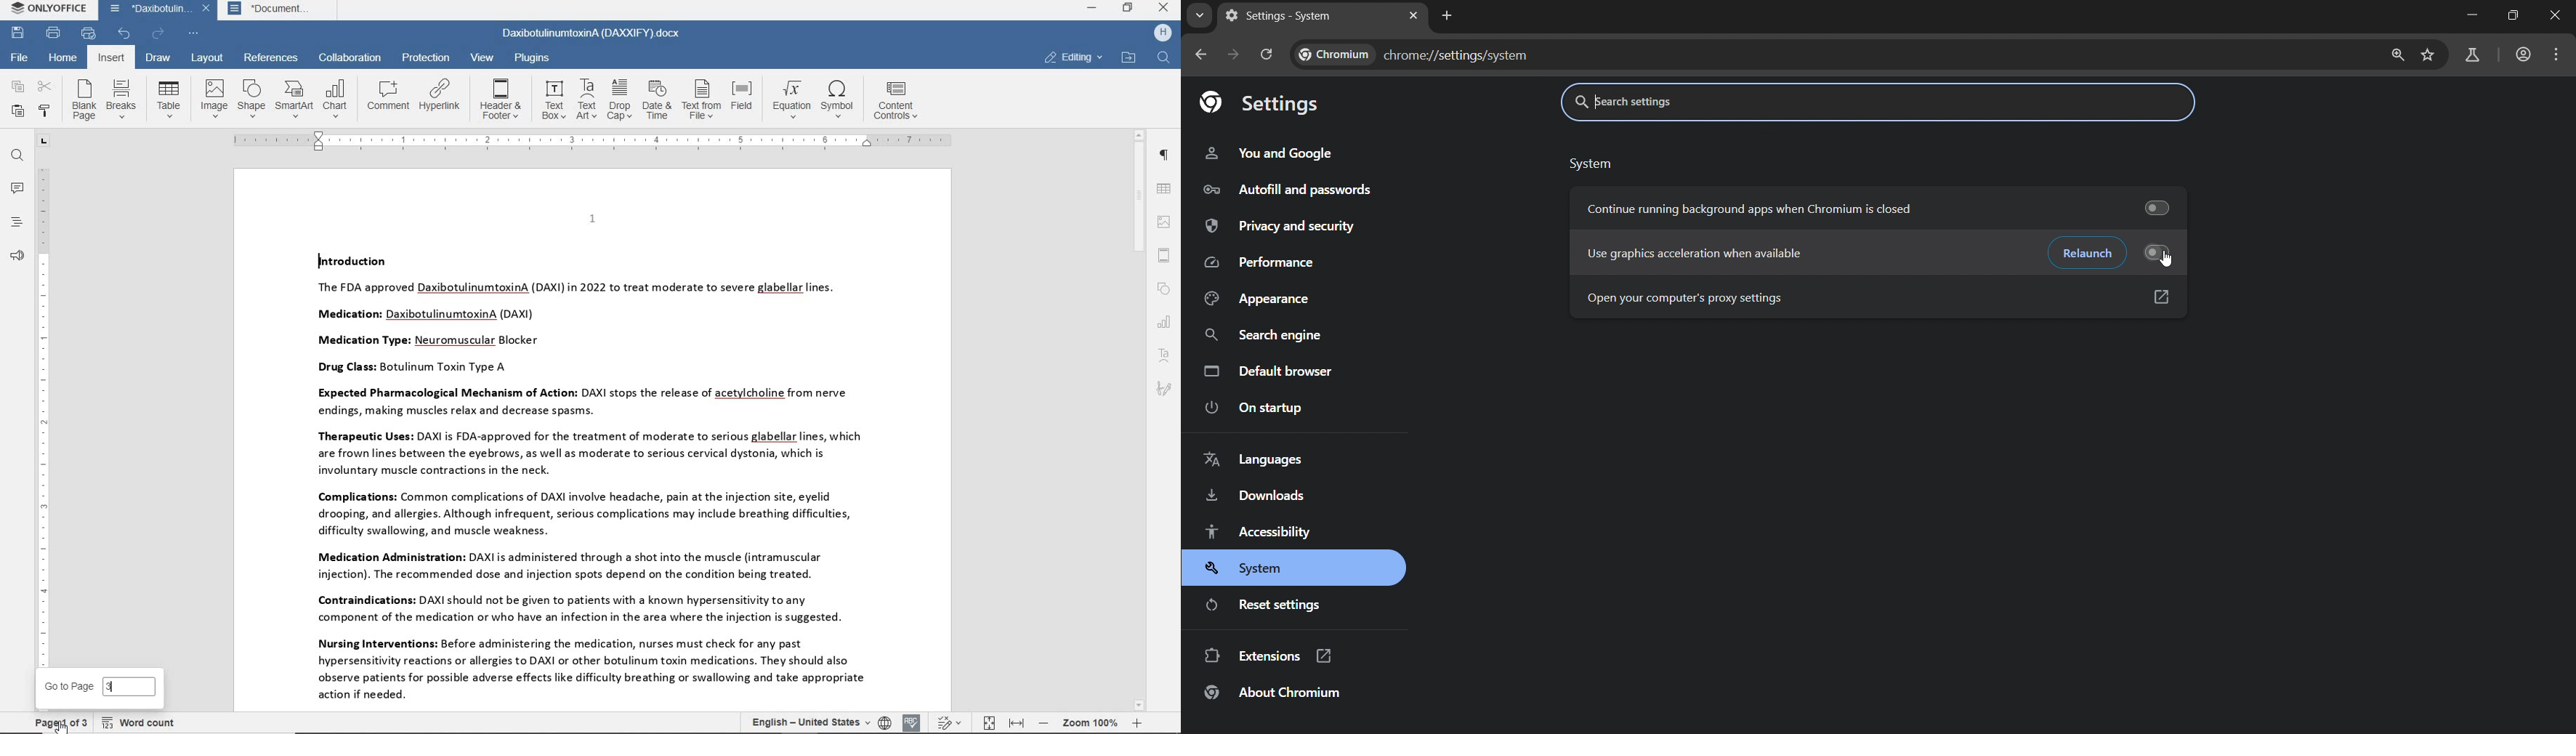 The width and height of the screenshot is (2576, 756). I want to click on signature, so click(1164, 389).